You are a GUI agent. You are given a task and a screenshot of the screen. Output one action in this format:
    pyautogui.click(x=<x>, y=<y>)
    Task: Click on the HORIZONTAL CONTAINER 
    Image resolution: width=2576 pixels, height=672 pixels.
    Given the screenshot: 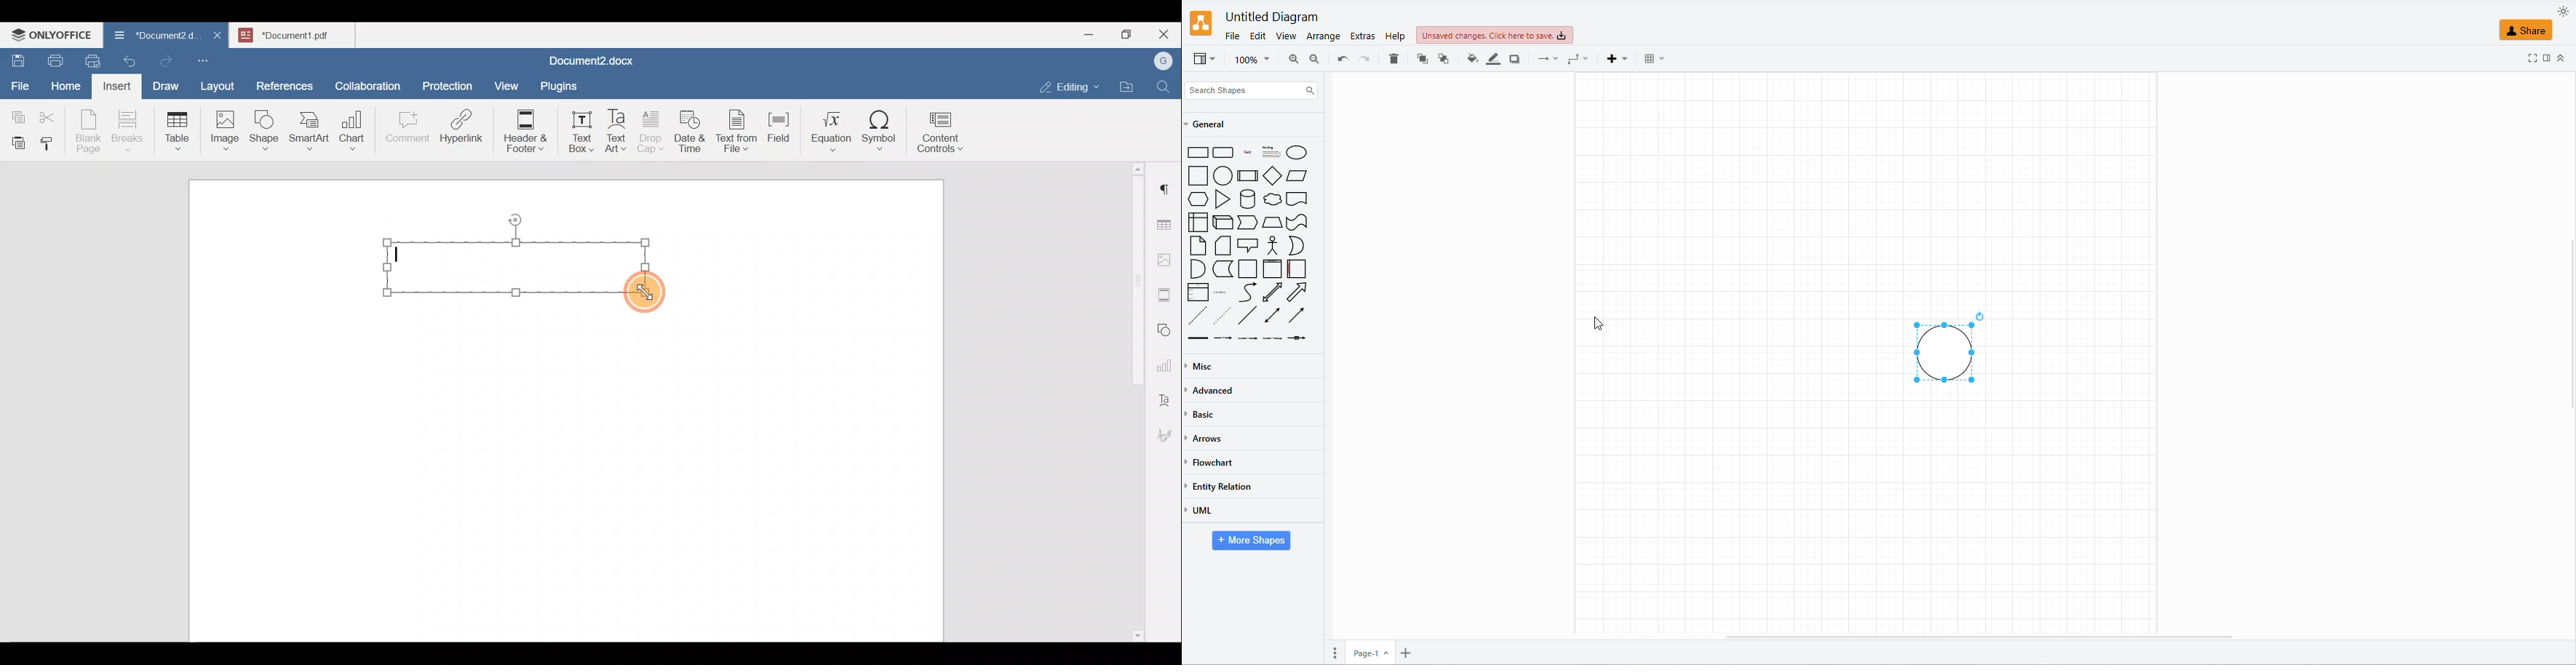 What is the action you would take?
    pyautogui.click(x=1293, y=269)
    